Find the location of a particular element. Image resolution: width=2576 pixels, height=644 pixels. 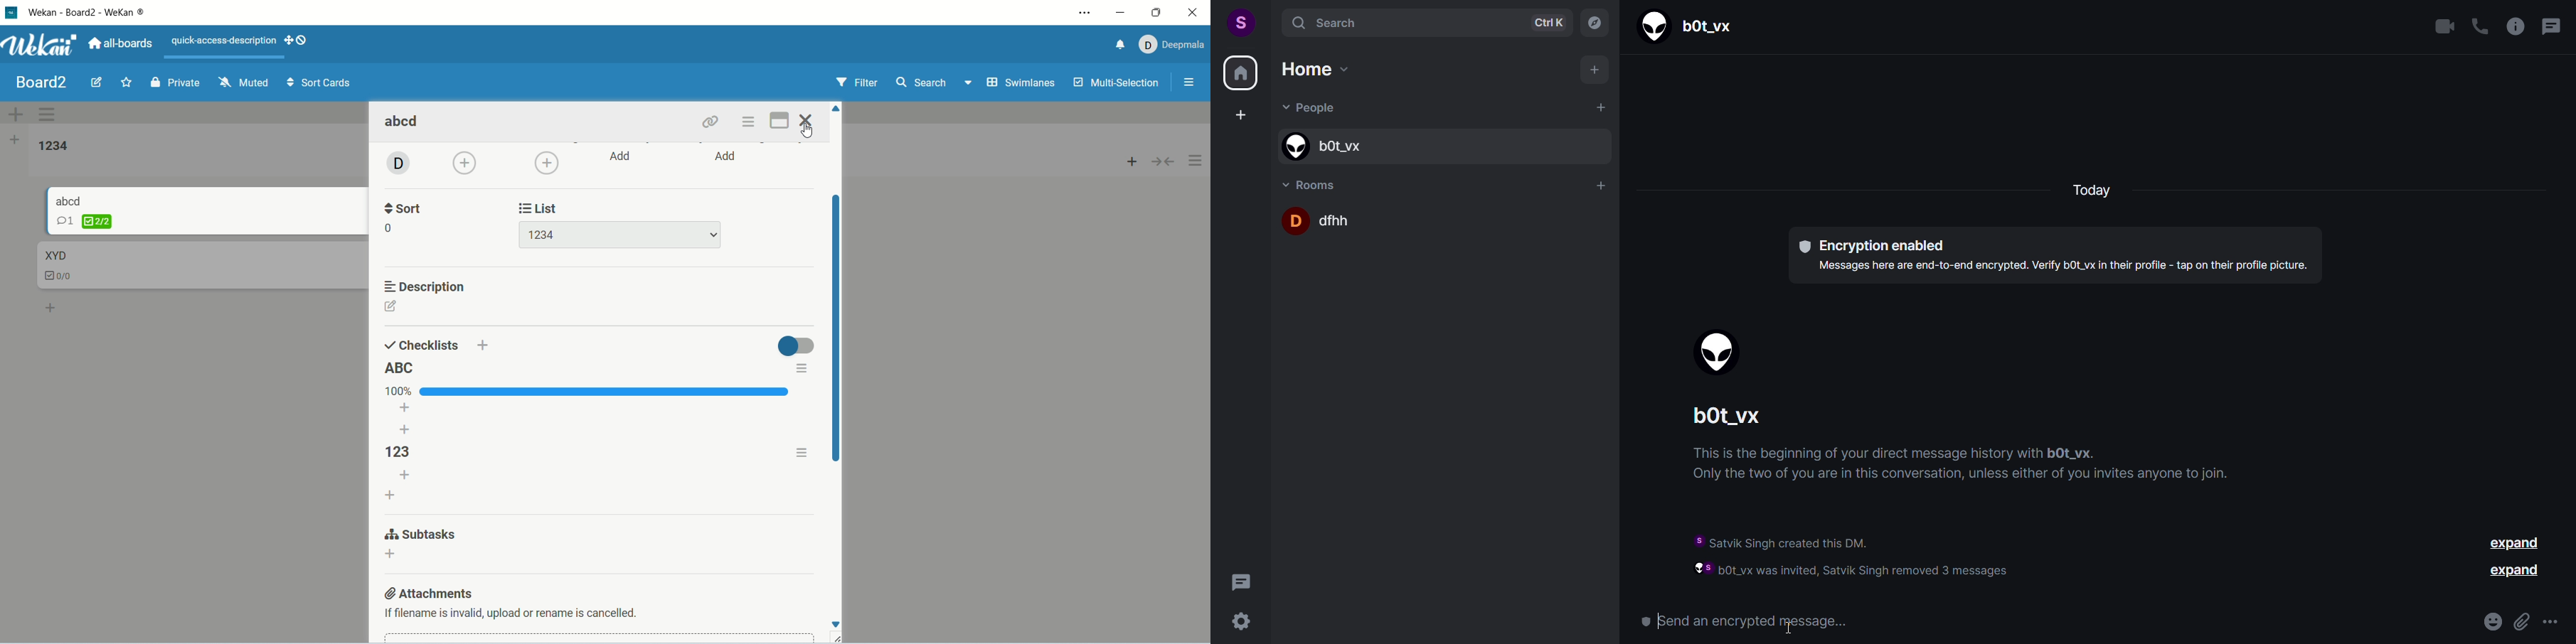

people name is located at coordinates (1737, 418).